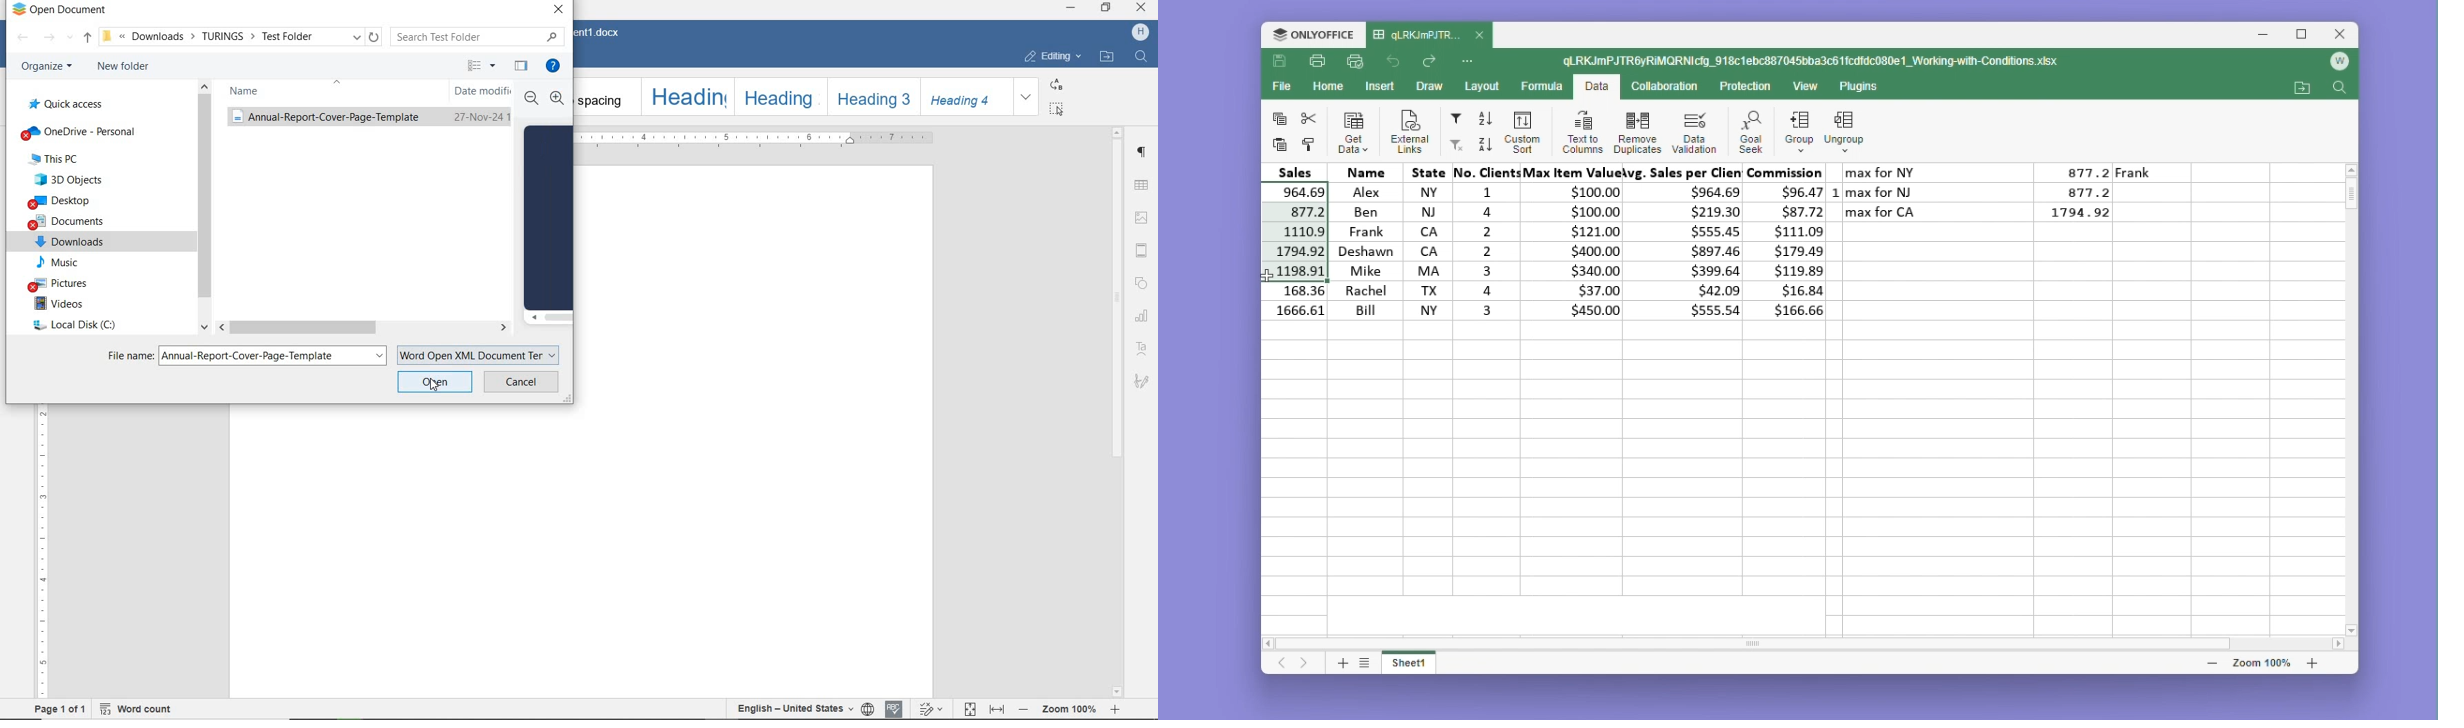 This screenshot has height=728, width=2464. Describe the element at coordinates (967, 97) in the screenshot. I see `heading 4` at that location.